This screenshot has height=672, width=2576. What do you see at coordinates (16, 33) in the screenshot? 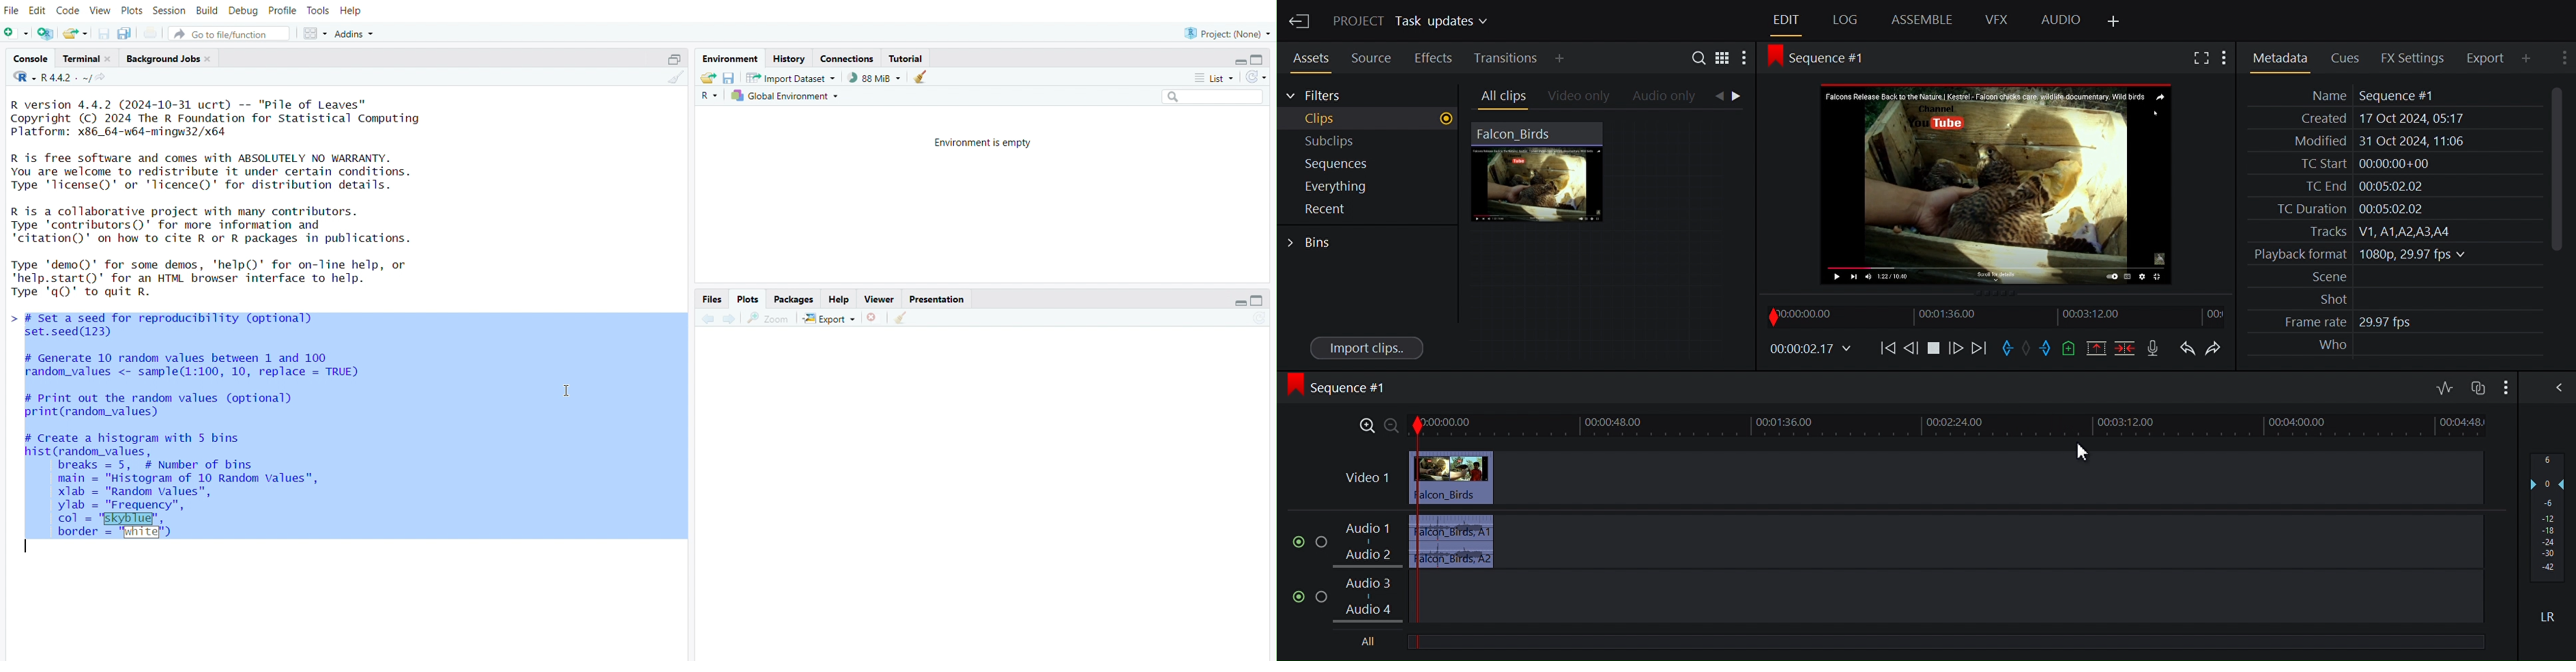
I see `new file` at bounding box center [16, 33].